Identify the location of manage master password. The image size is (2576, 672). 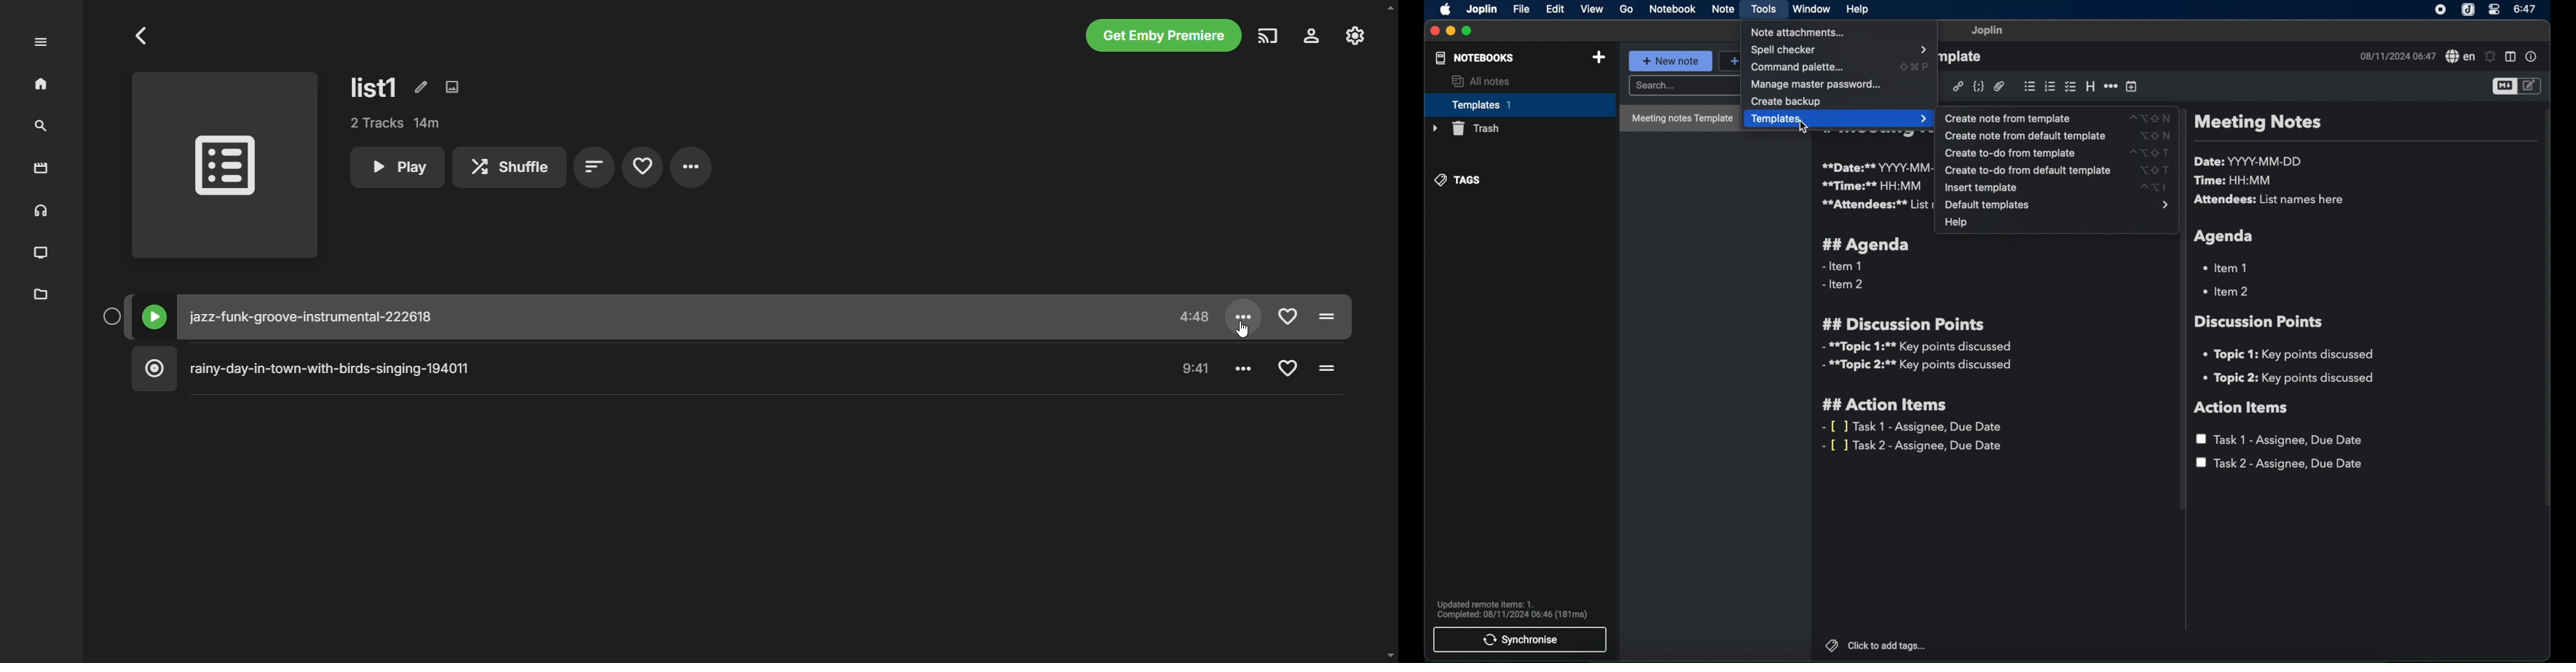
(1818, 84).